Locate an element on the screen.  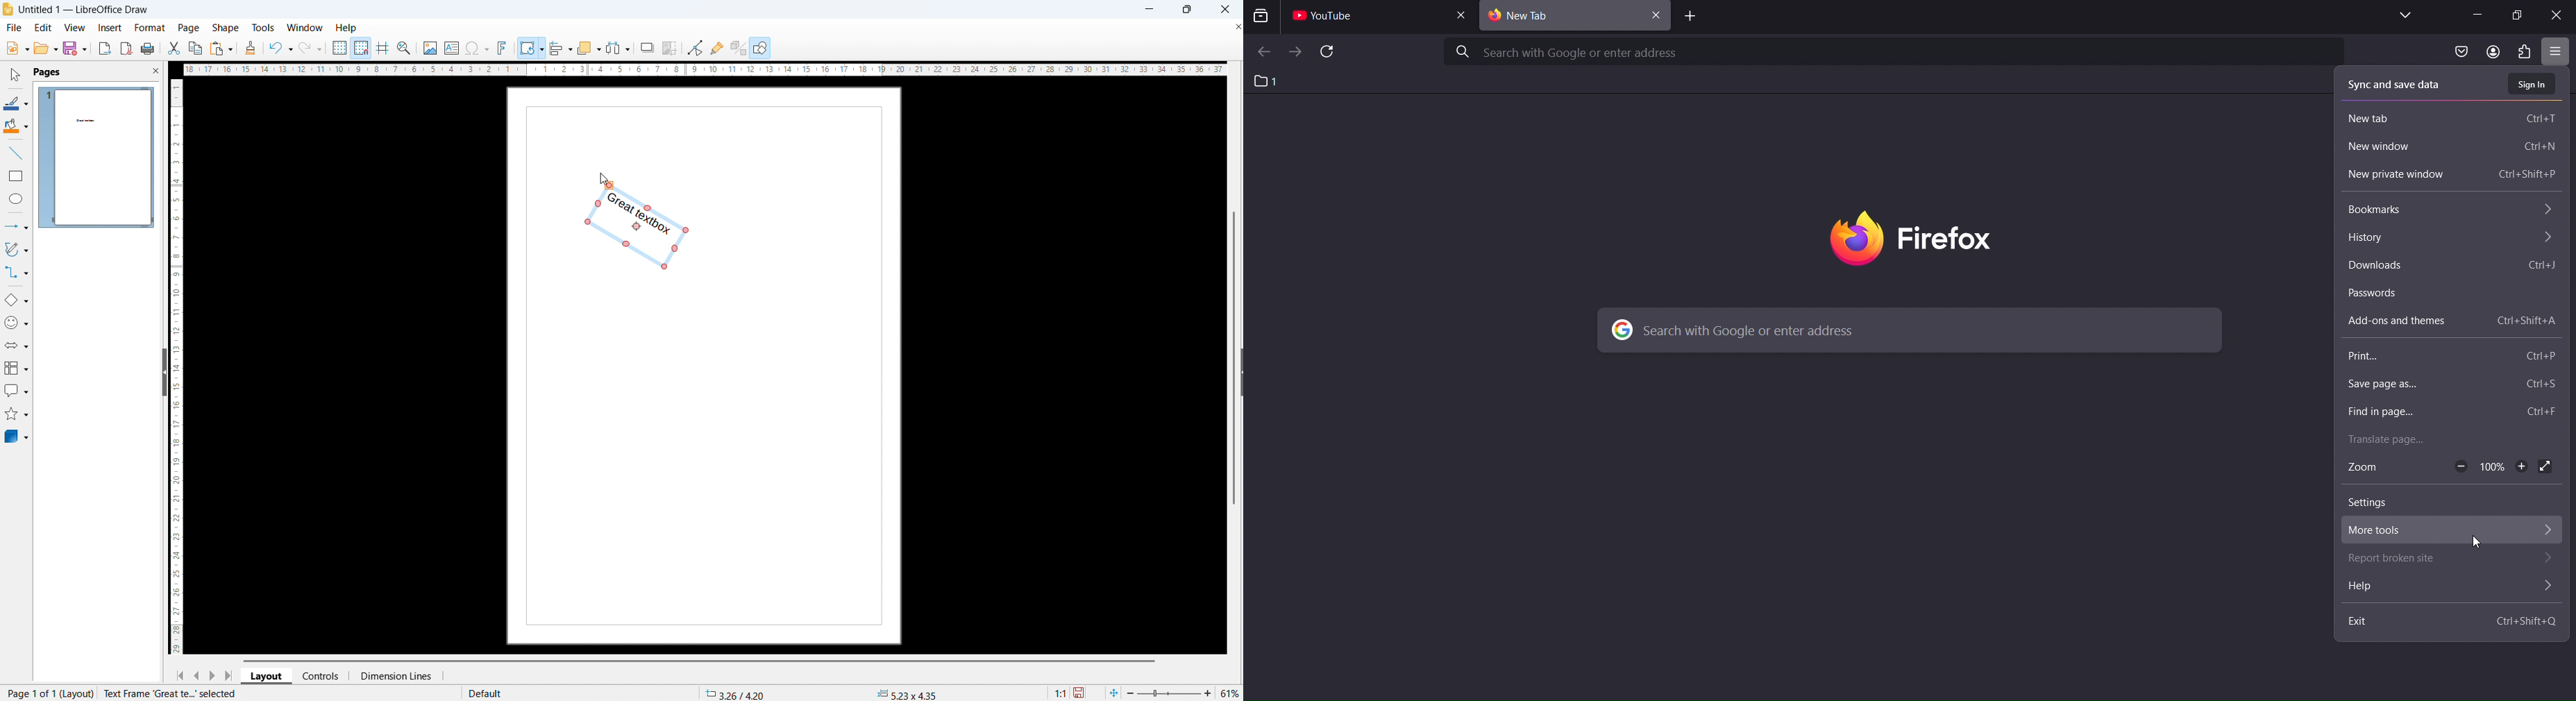
new private window is located at coordinates (2410, 174).